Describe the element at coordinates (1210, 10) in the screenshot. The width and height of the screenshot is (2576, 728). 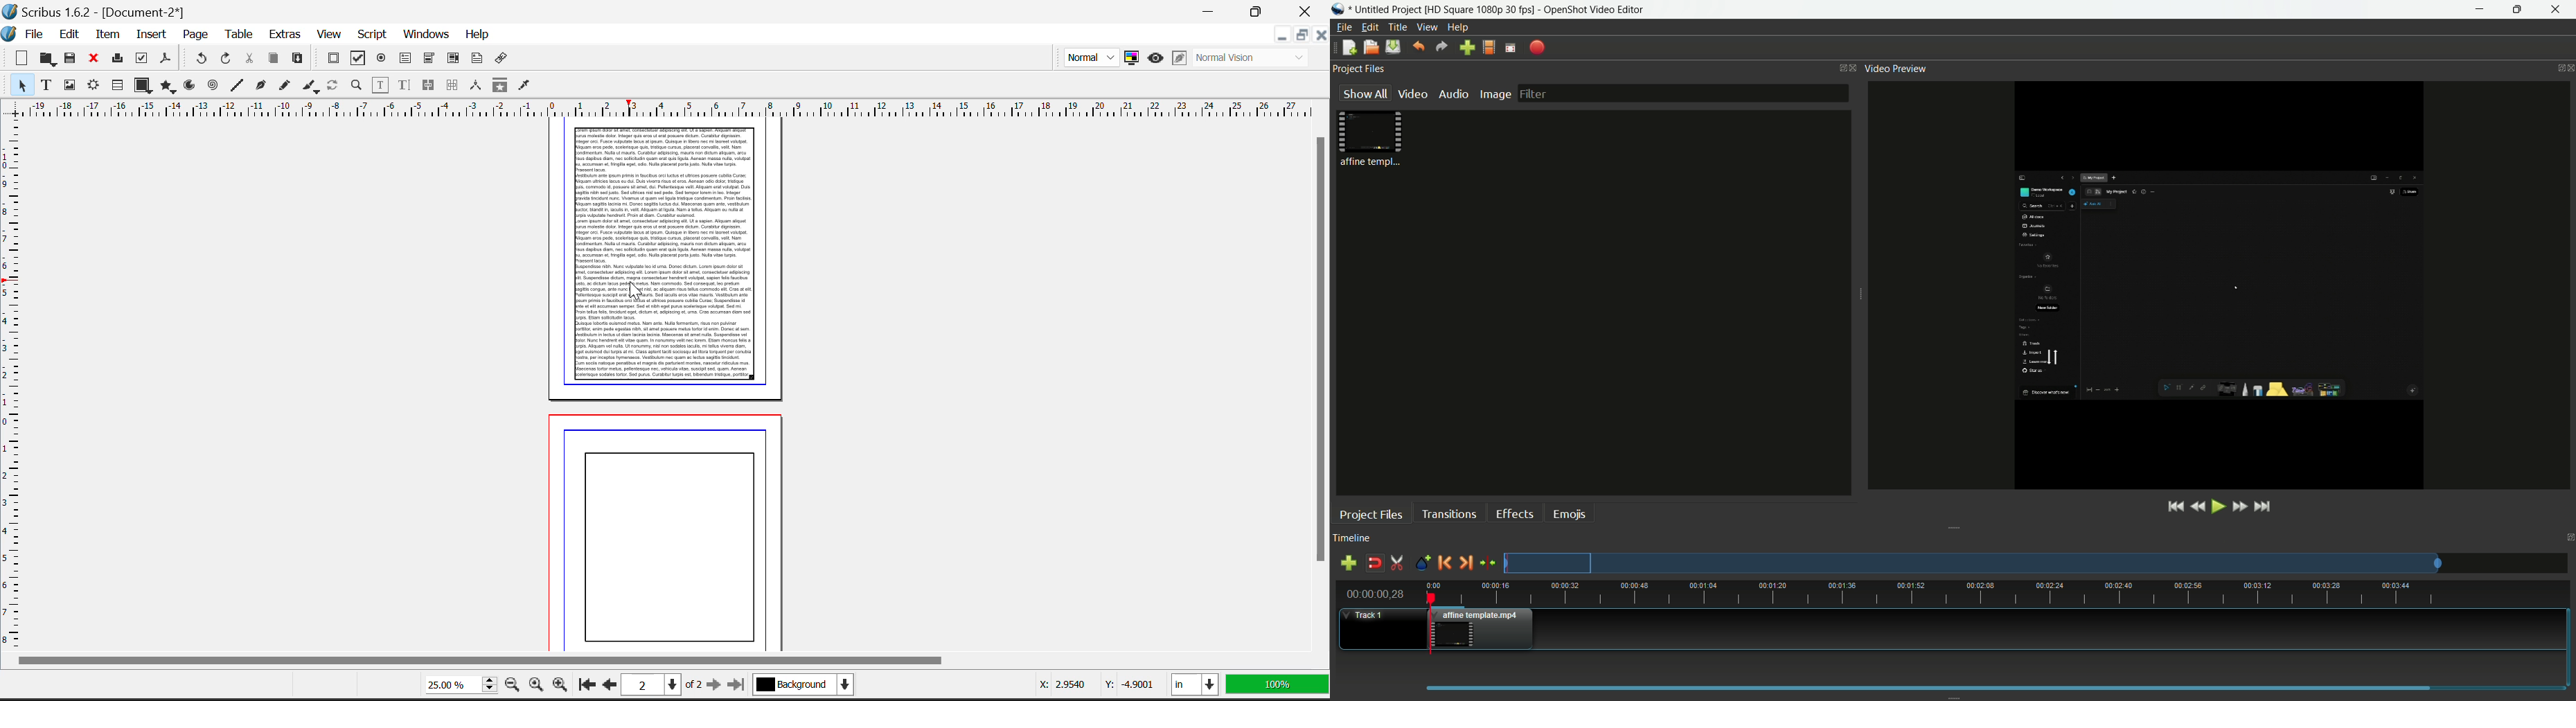
I see `Restore Down` at that location.